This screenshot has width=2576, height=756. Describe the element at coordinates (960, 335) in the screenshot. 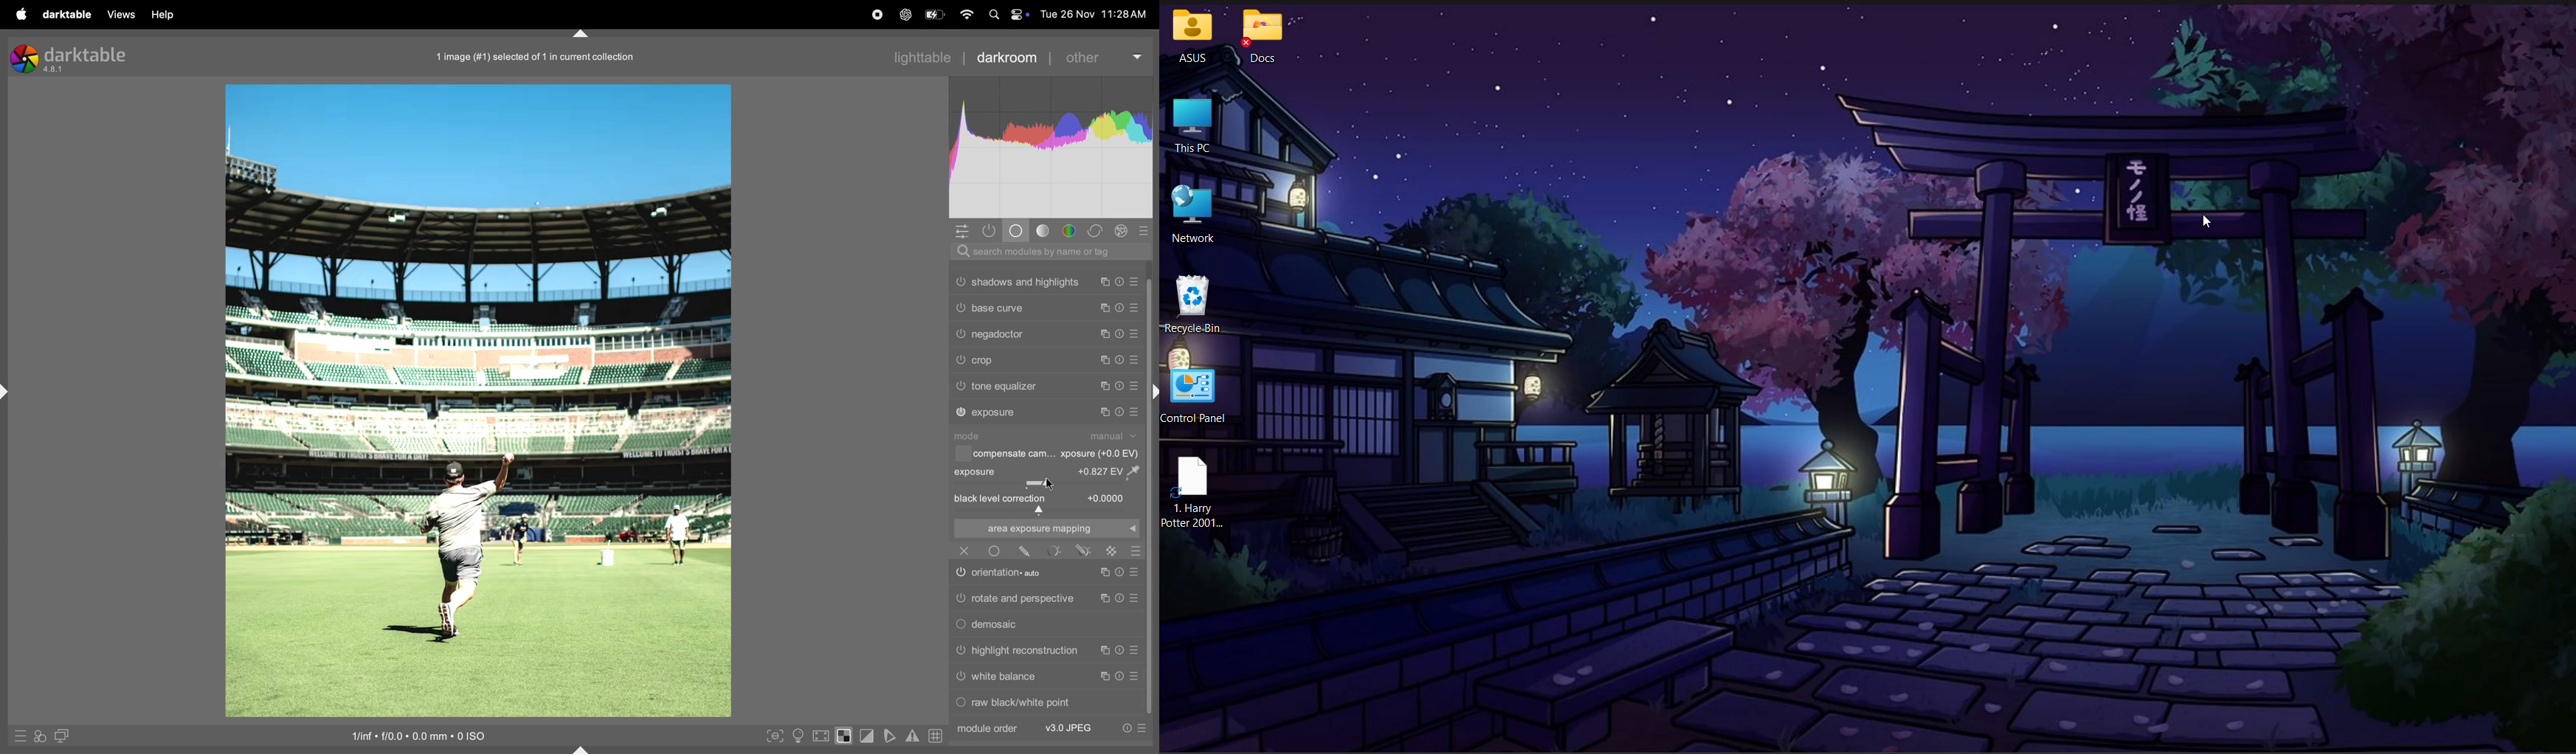

I see `Switch on or off` at that location.